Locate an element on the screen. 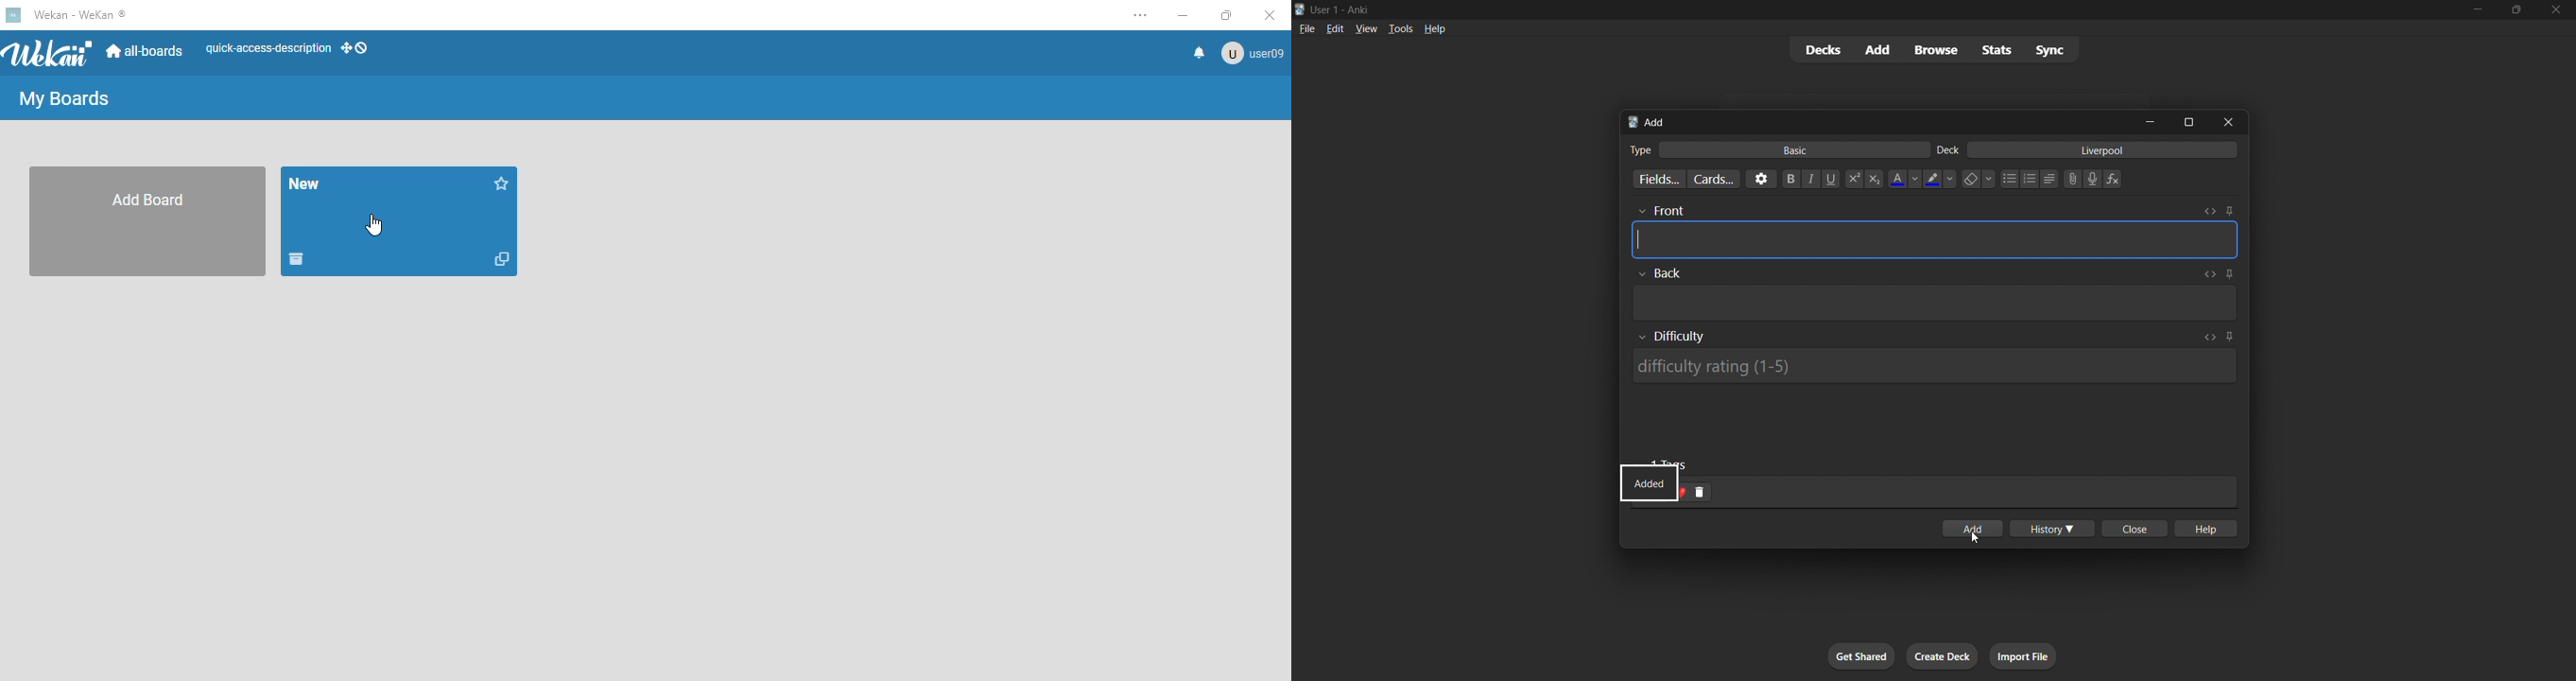 The width and height of the screenshot is (2576, 700). minimize is located at coordinates (2475, 11).